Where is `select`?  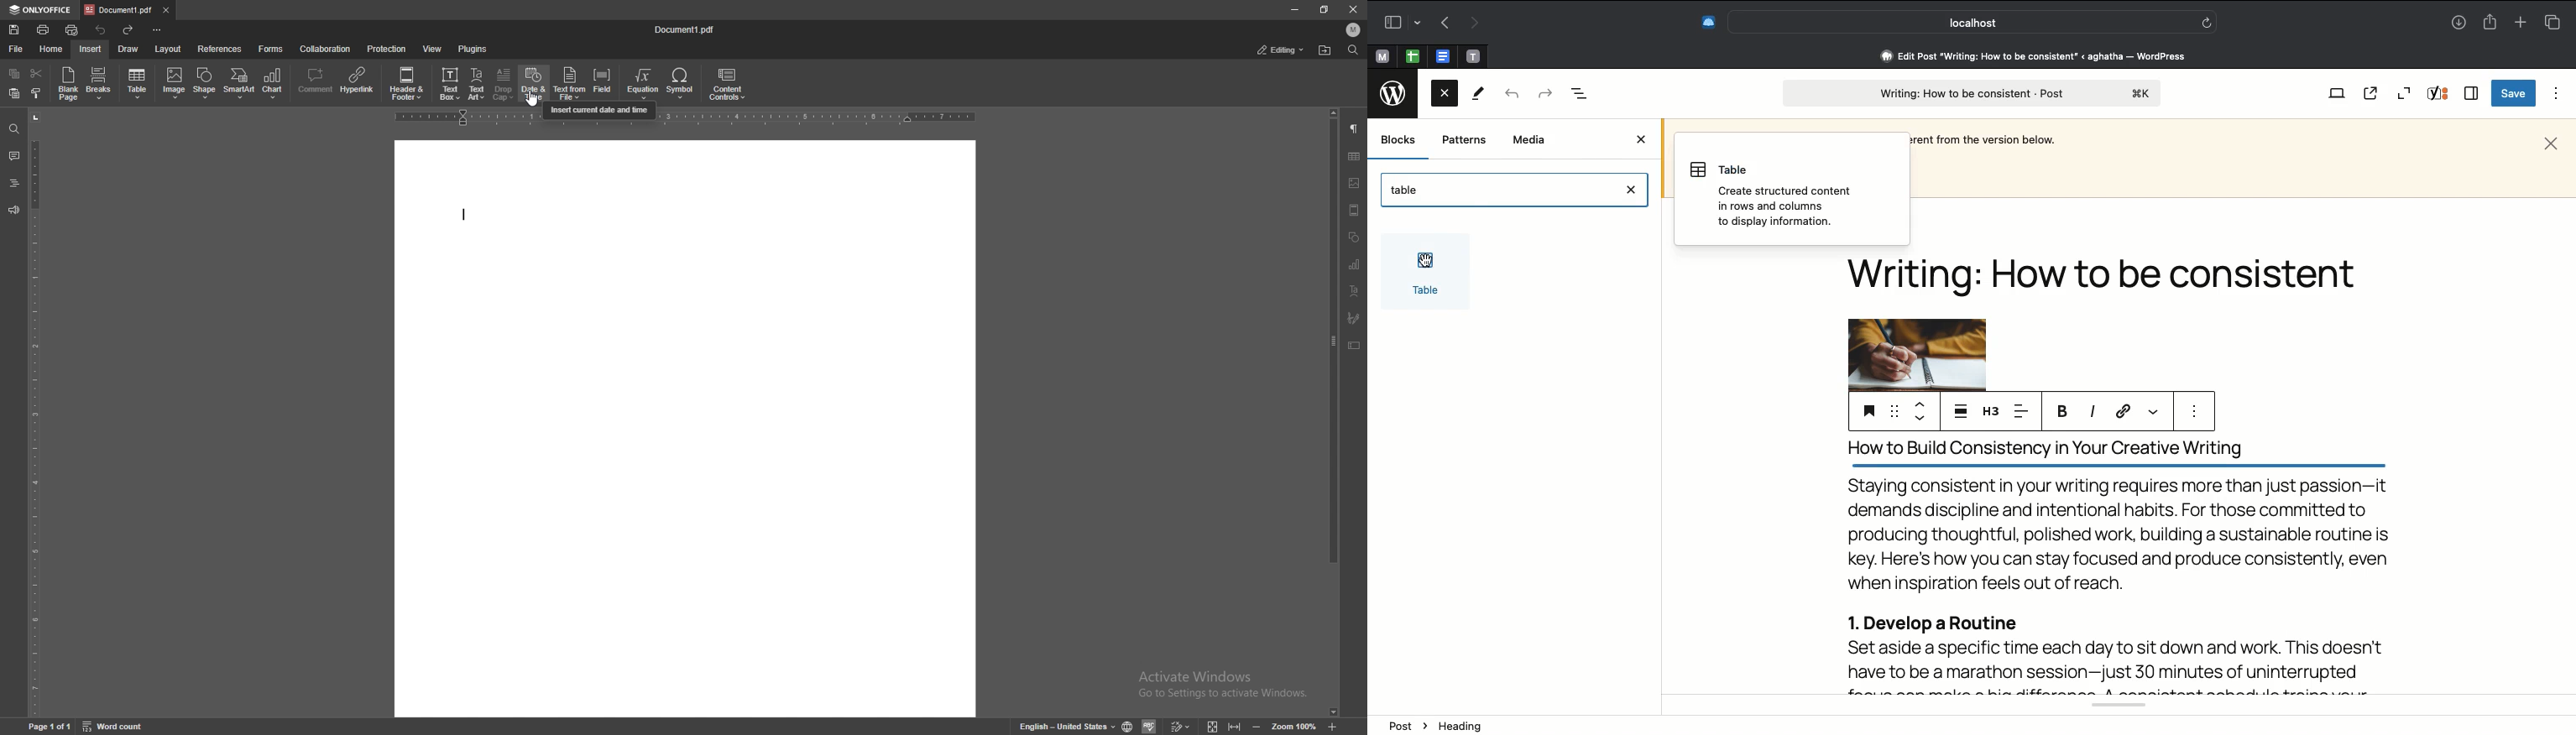
select is located at coordinates (36, 93).